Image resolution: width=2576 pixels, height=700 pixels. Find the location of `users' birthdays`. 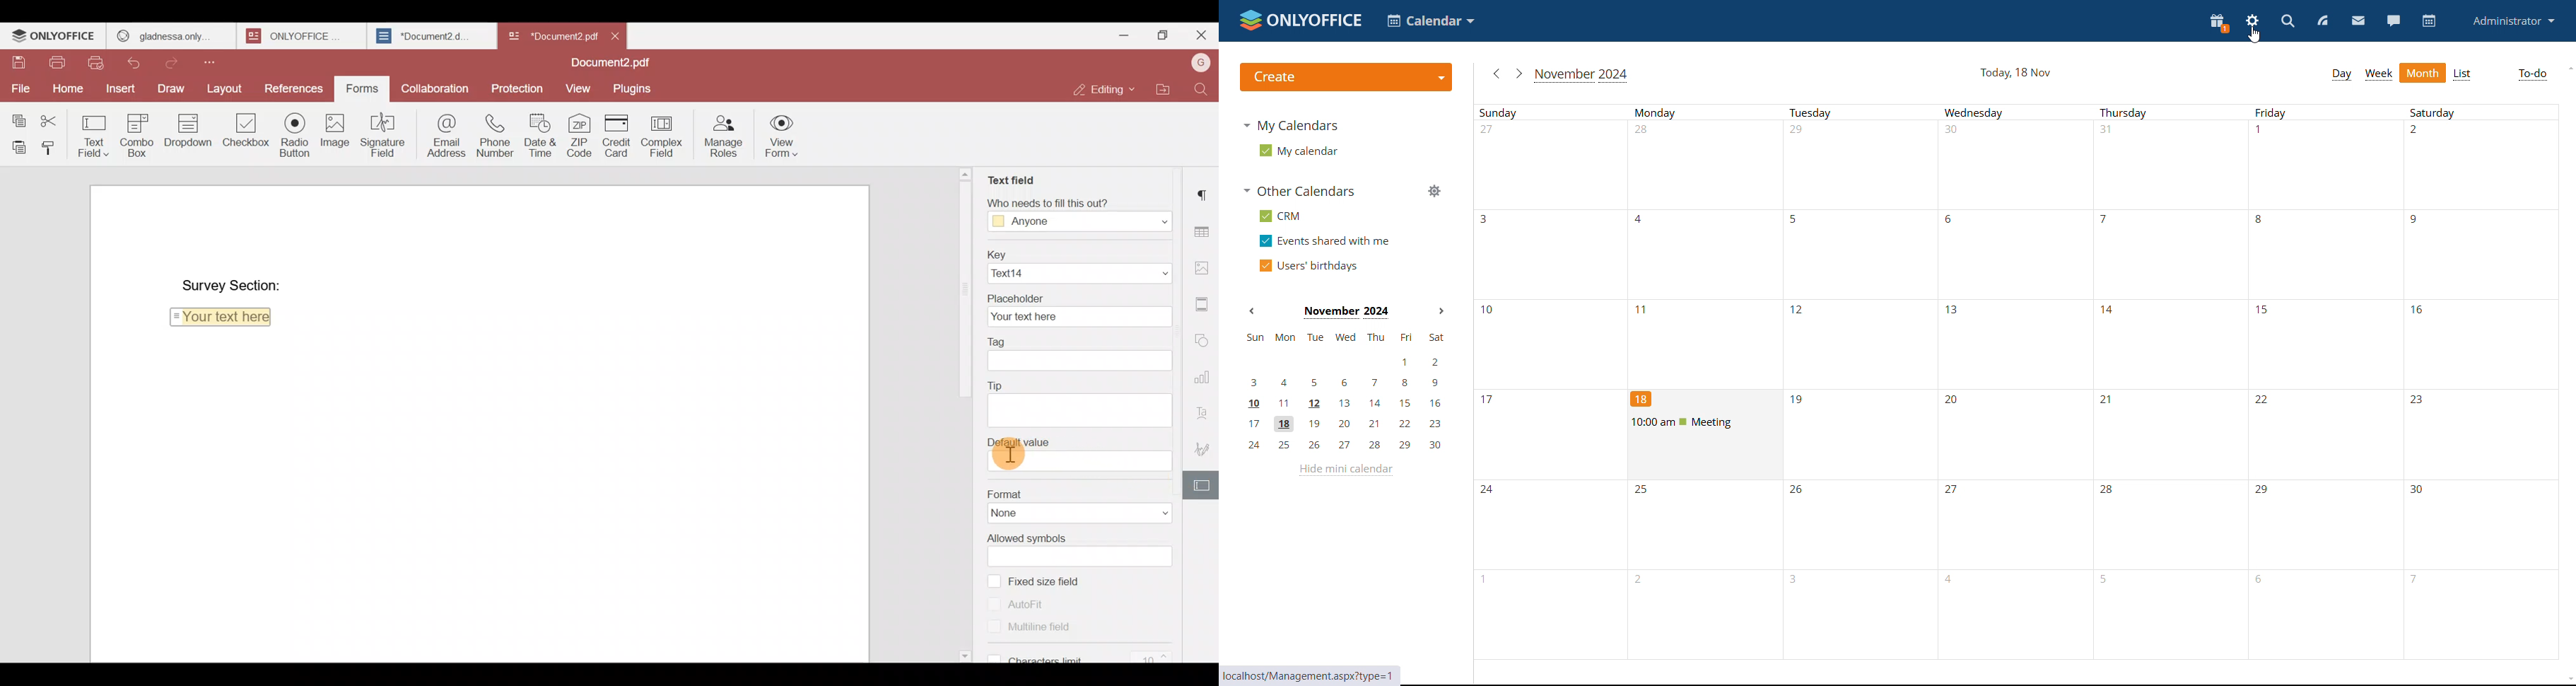

users' birthdays is located at coordinates (1307, 267).